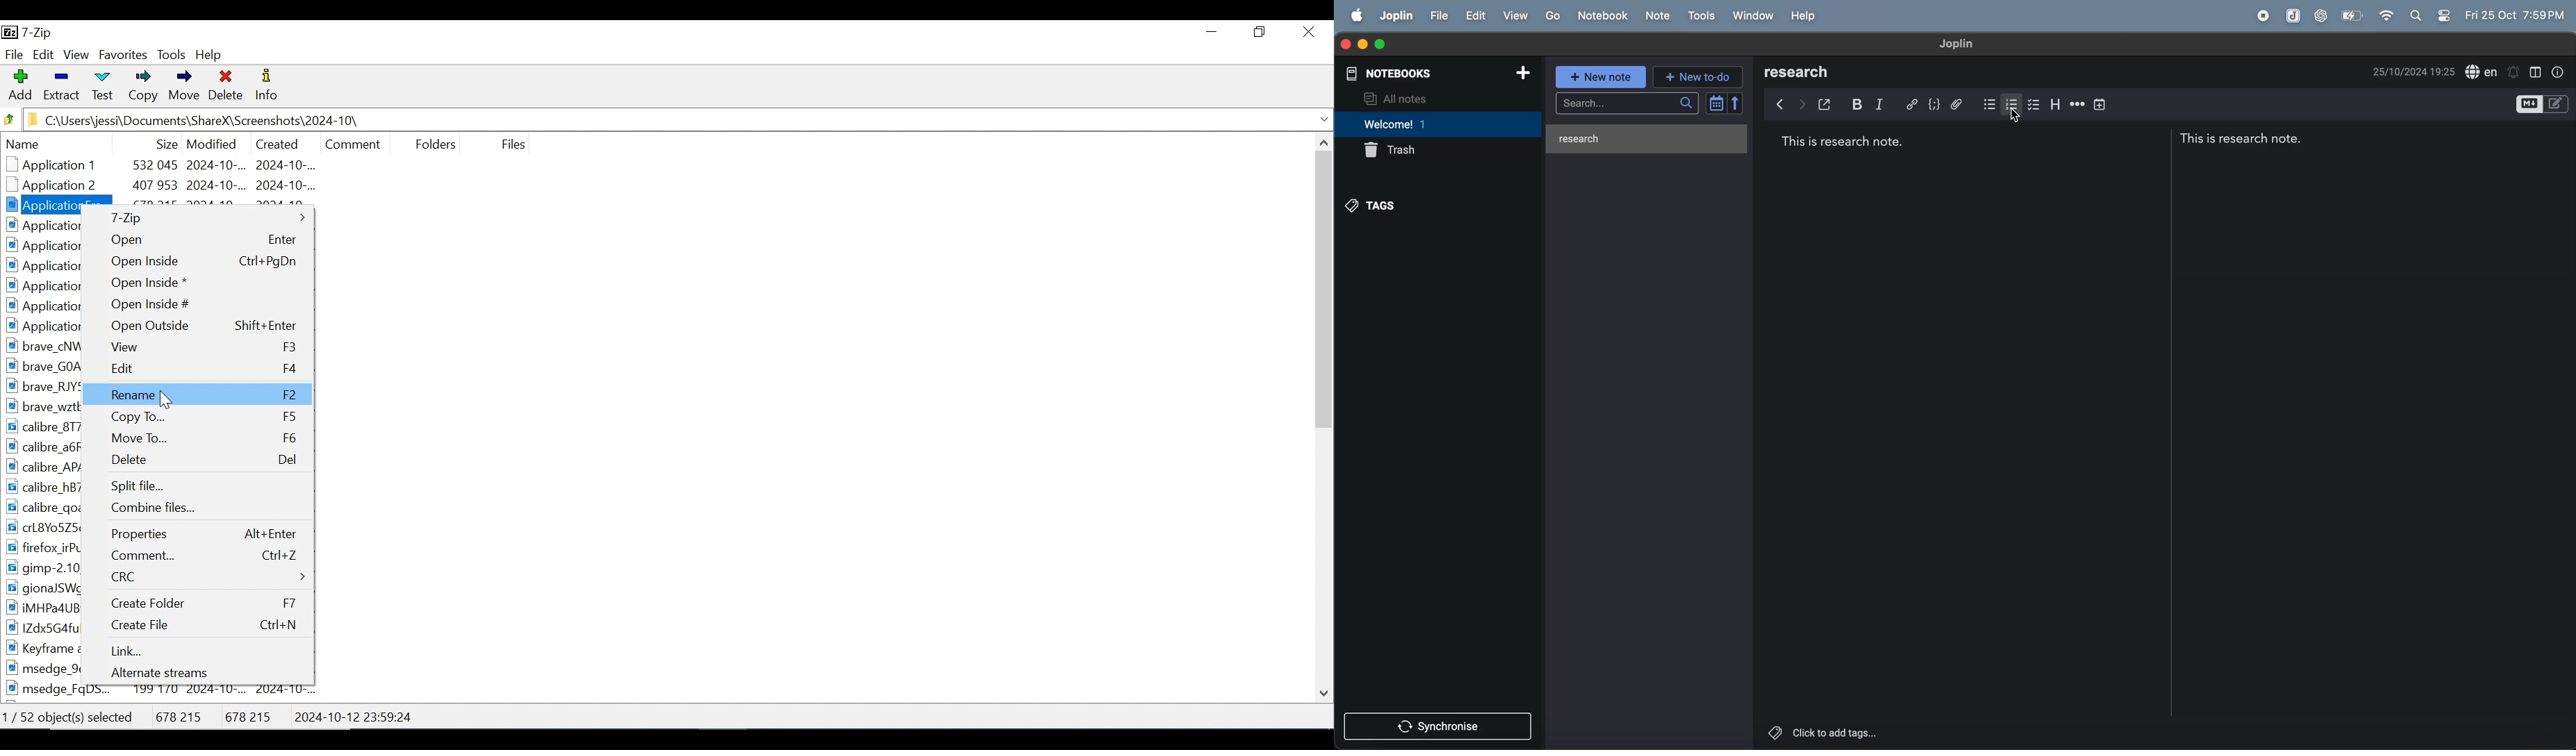  I want to click on heading, so click(2058, 104).